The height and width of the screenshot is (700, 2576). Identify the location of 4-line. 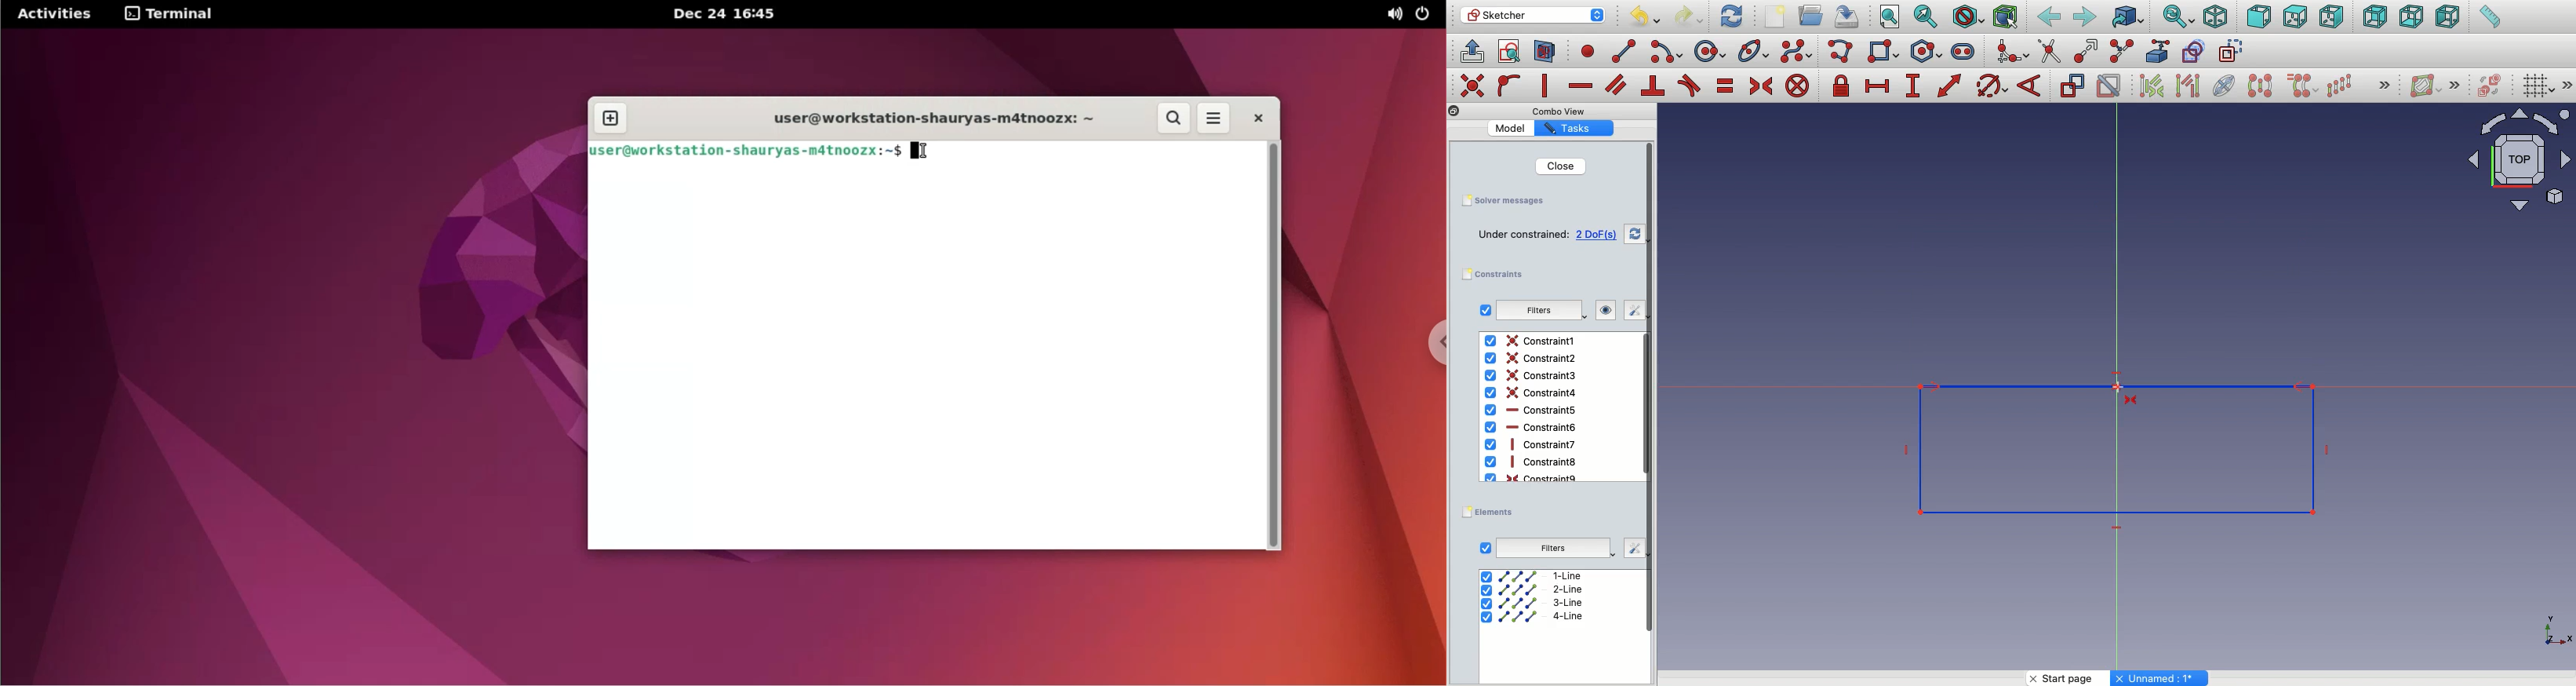
(1533, 616).